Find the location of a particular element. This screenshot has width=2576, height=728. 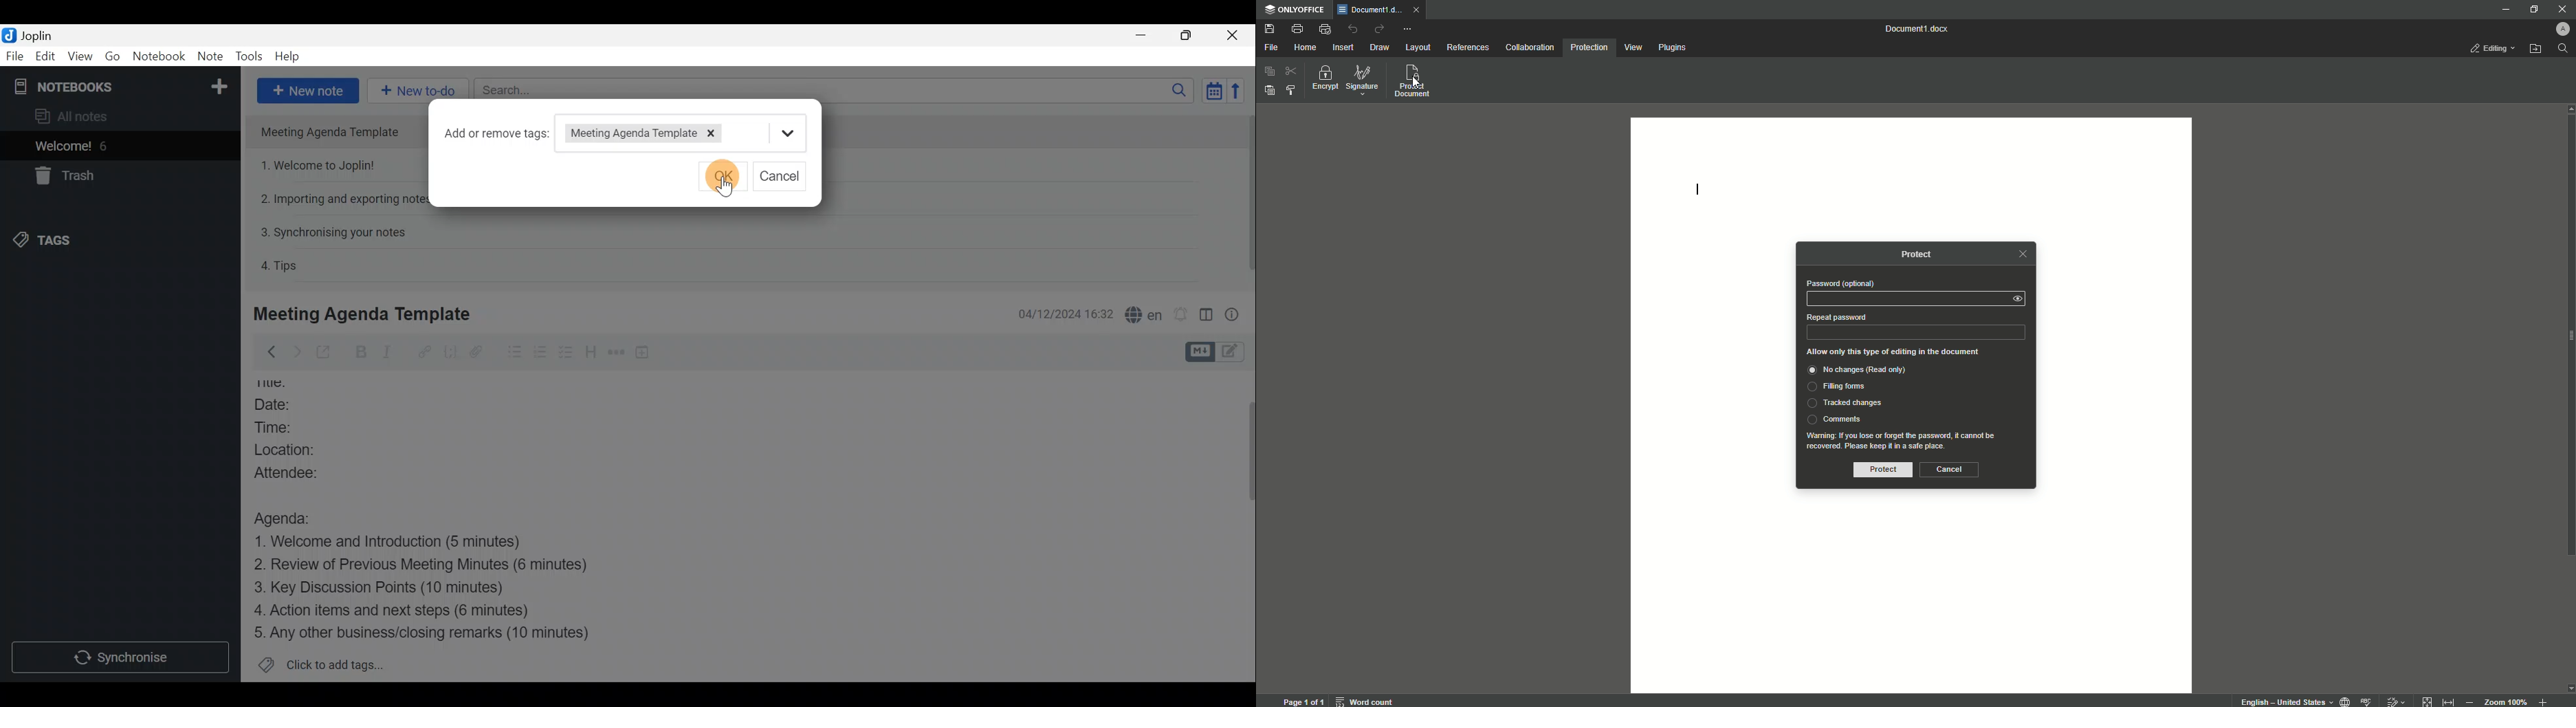

6 is located at coordinates (107, 146).